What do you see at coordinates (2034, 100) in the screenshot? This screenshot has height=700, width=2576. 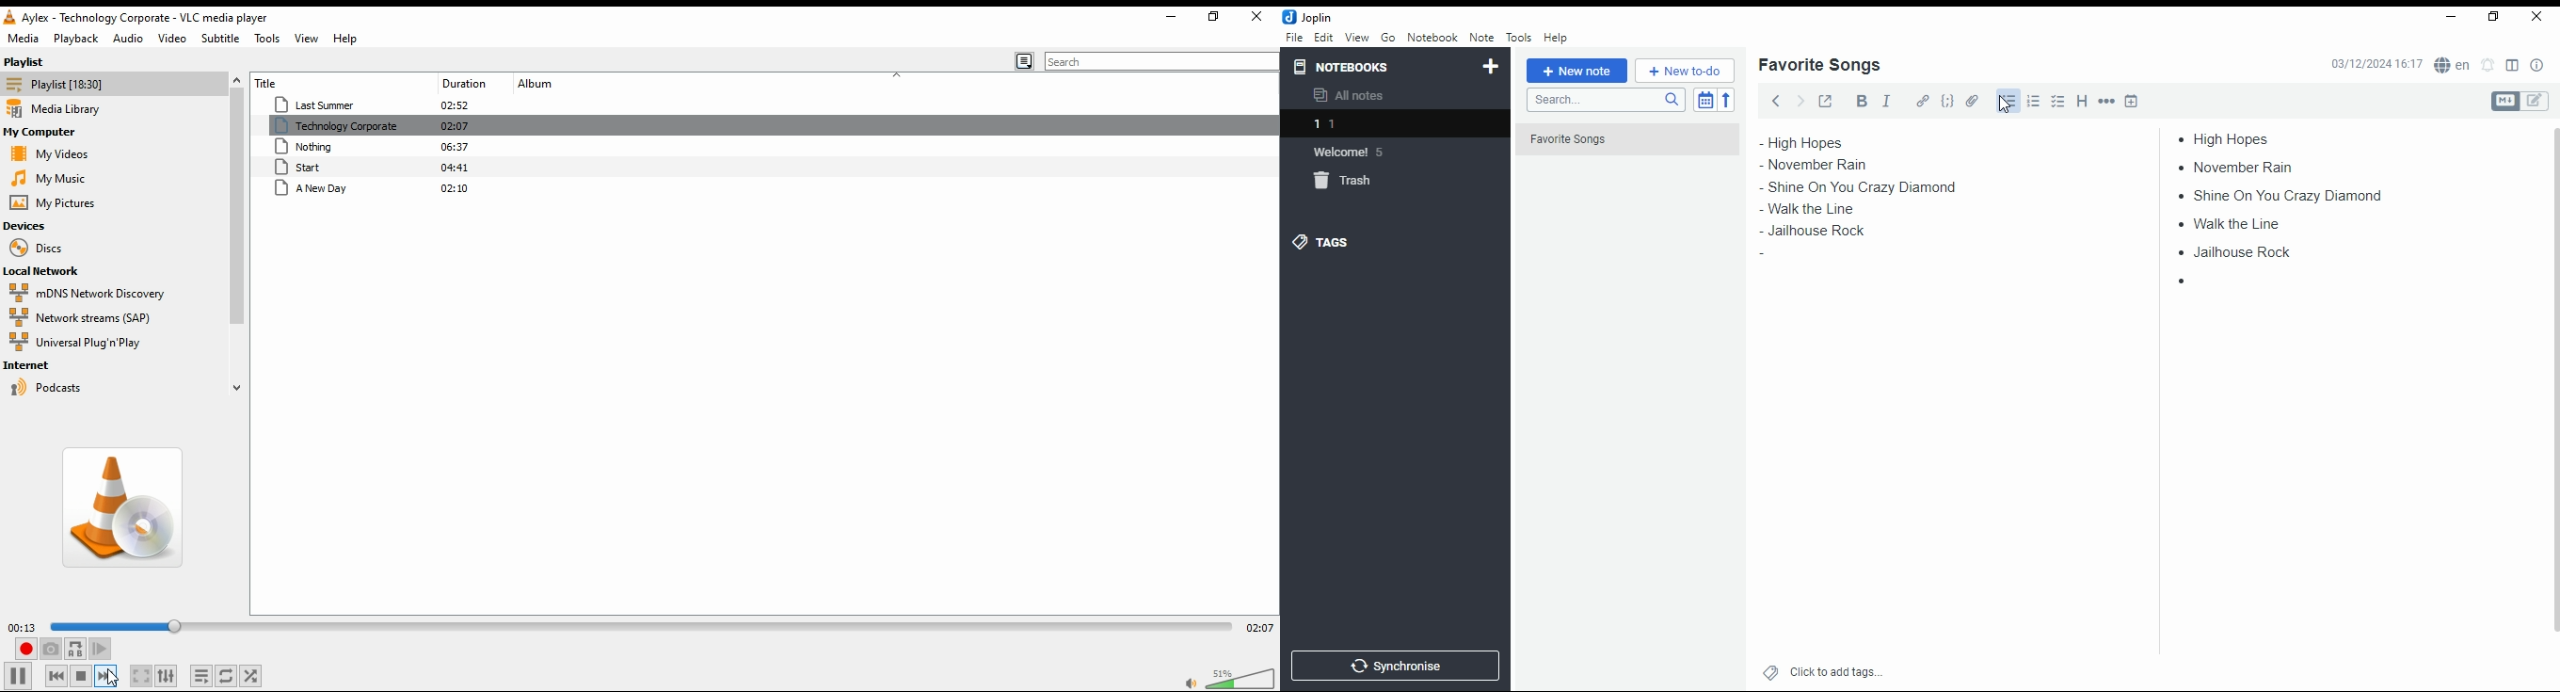 I see `number list` at bounding box center [2034, 100].